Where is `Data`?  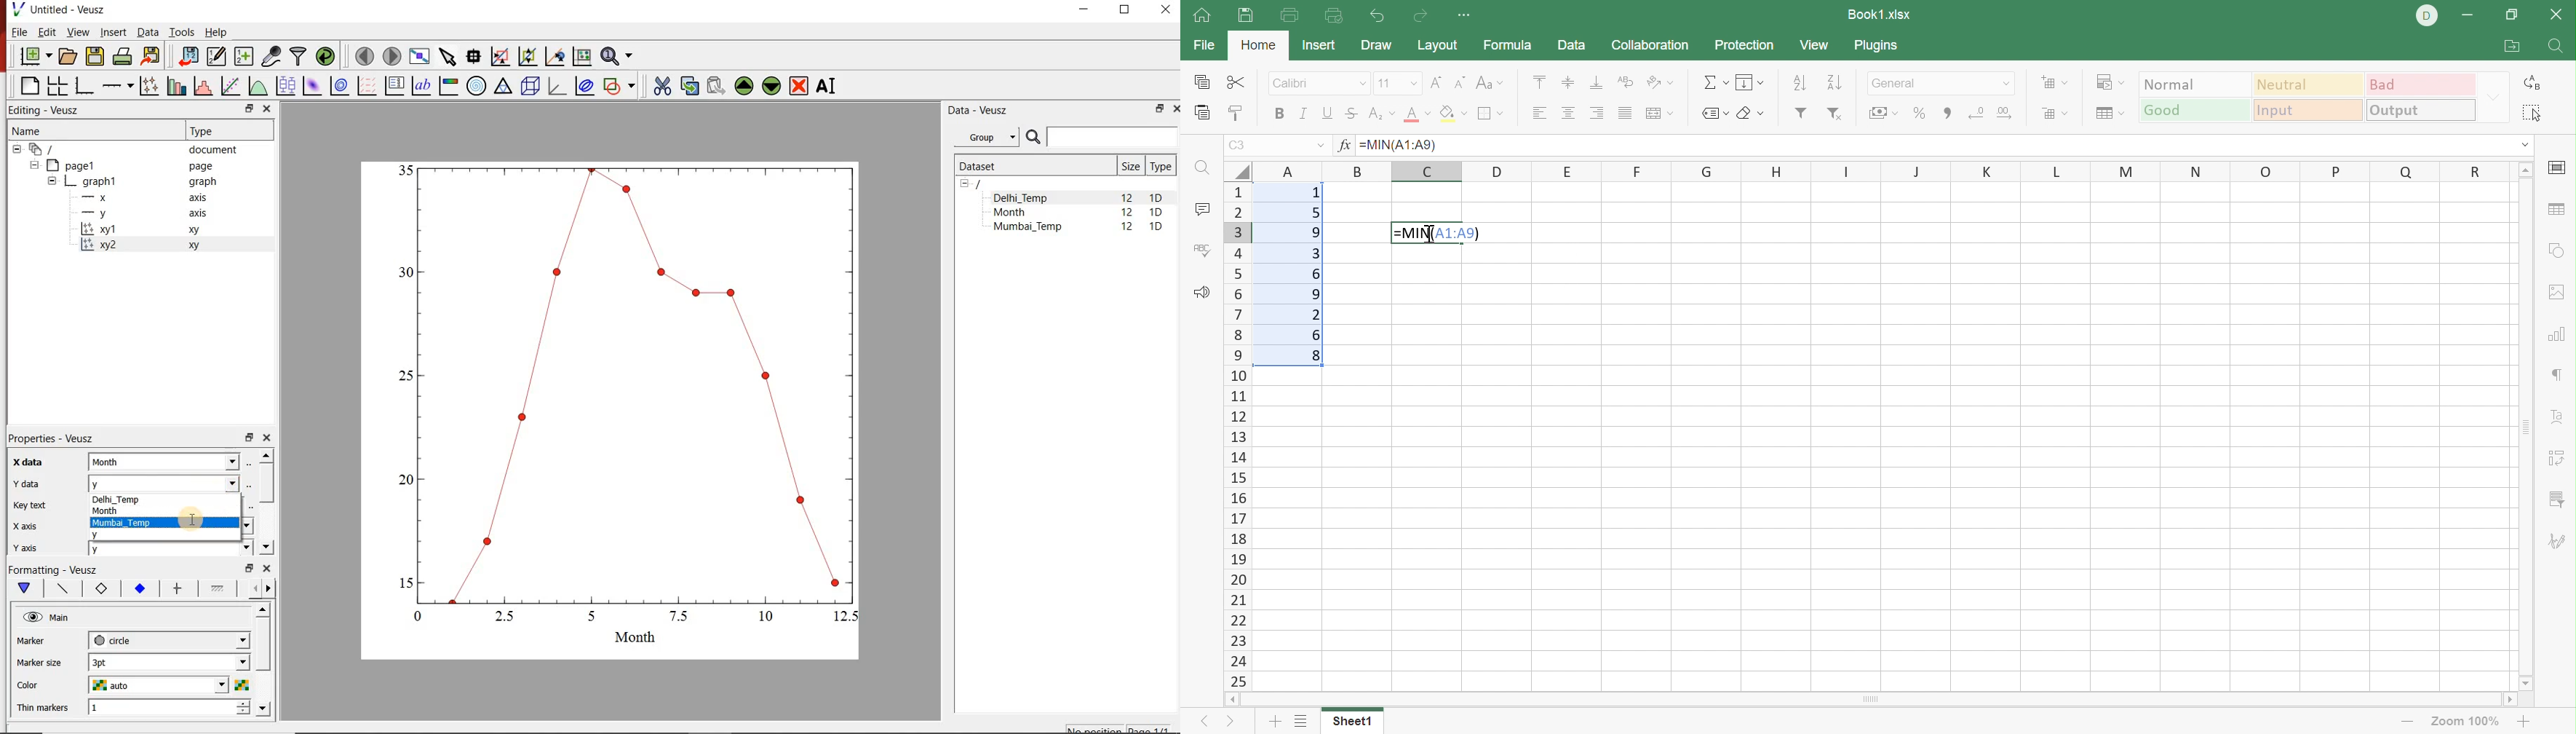 Data is located at coordinates (1572, 46).